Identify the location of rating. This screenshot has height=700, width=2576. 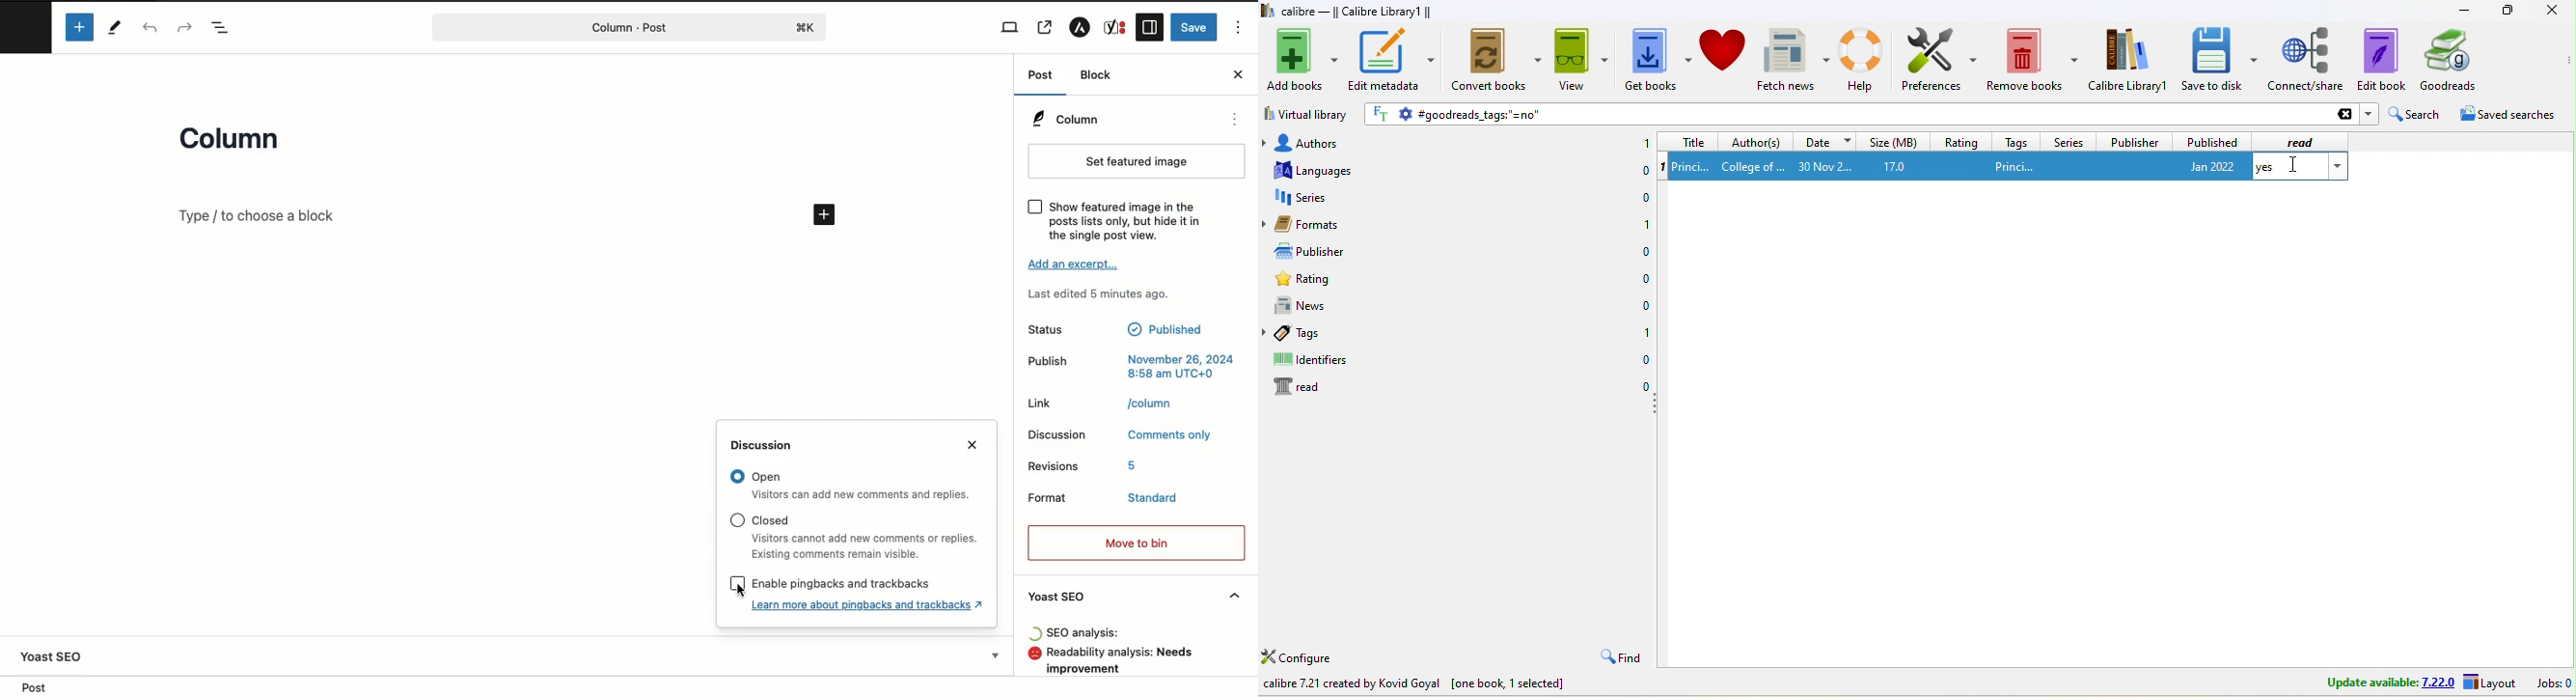
(1960, 141).